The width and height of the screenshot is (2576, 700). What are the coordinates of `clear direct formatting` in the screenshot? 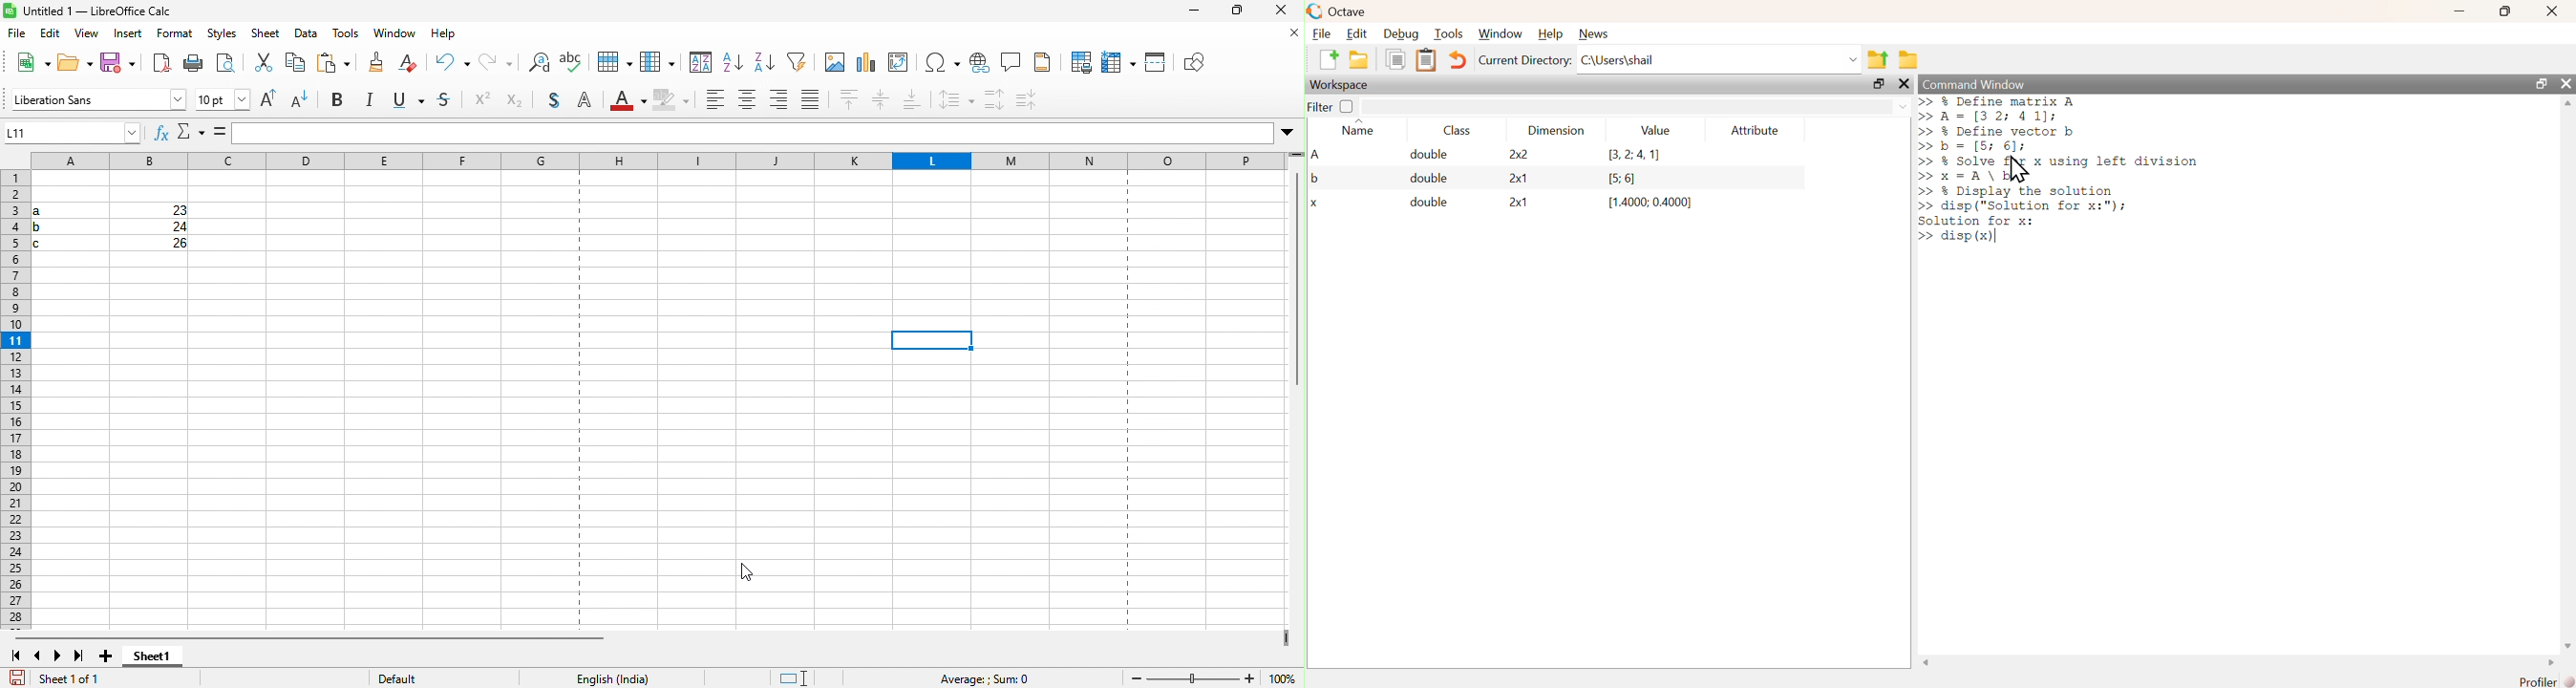 It's located at (374, 62).